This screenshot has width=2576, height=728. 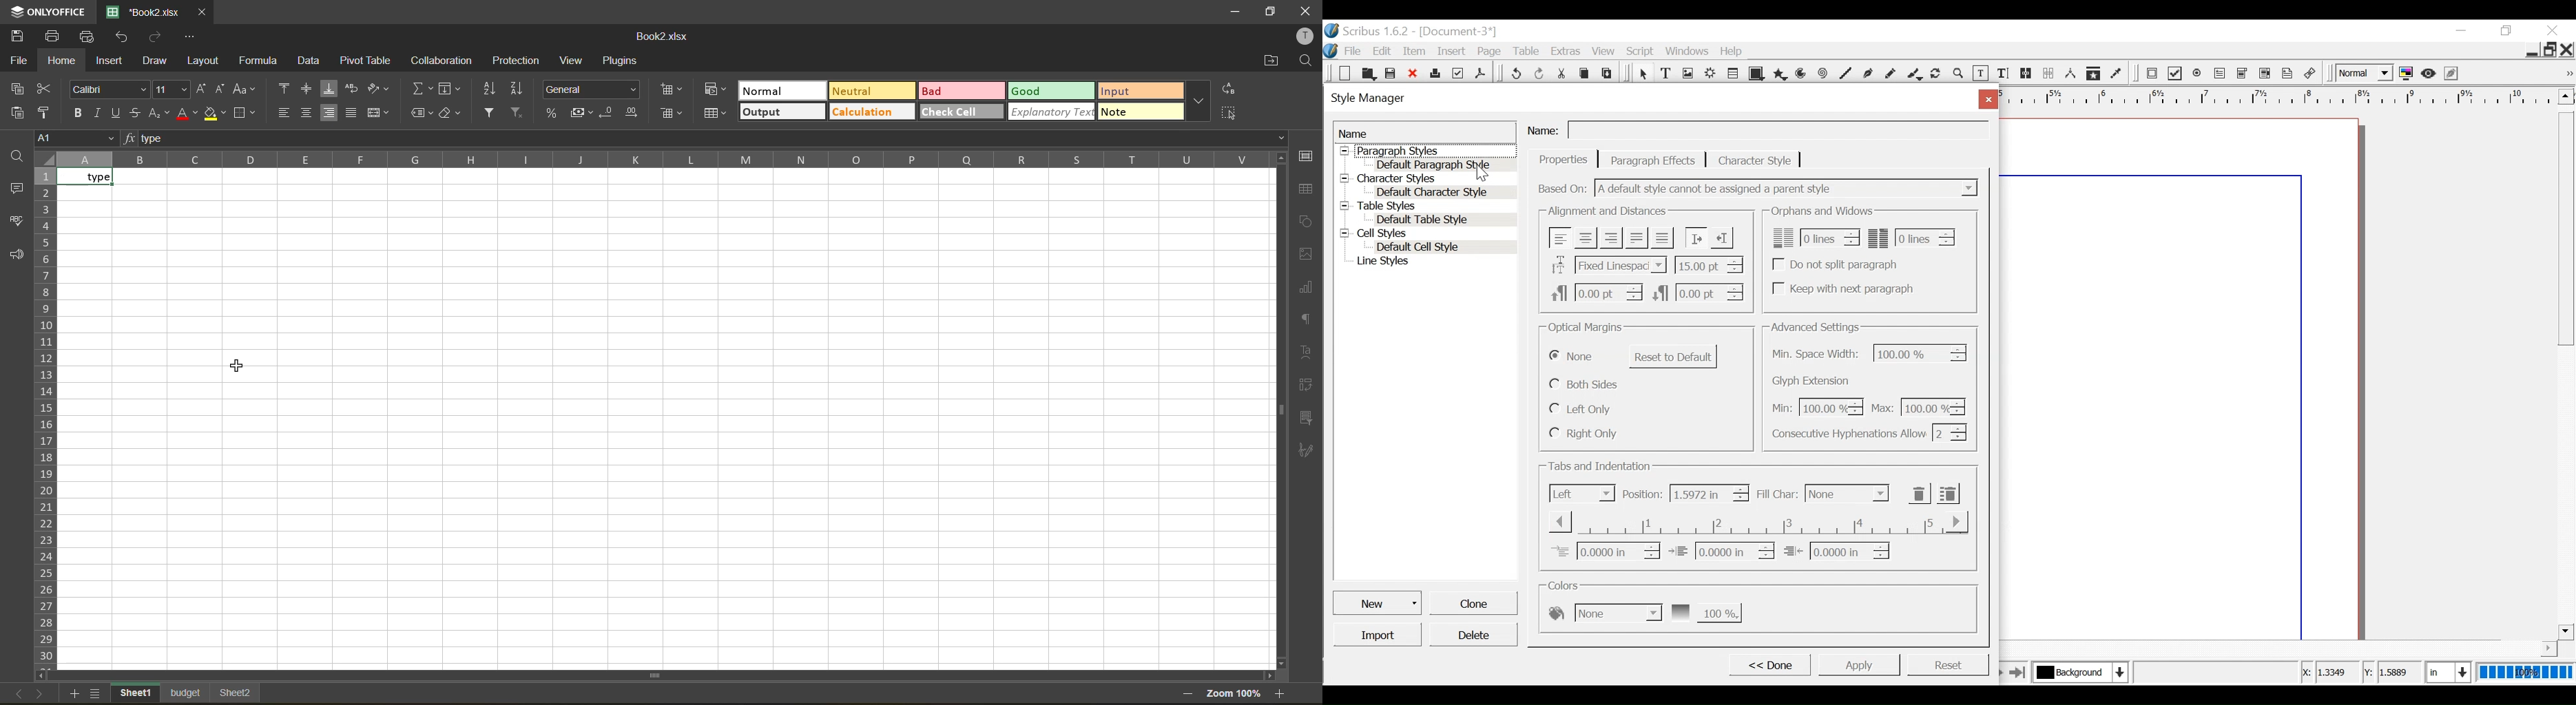 What do you see at coordinates (2430, 73) in the screenshot?
I see `Preview mode` at bounding box center [2430, 73].